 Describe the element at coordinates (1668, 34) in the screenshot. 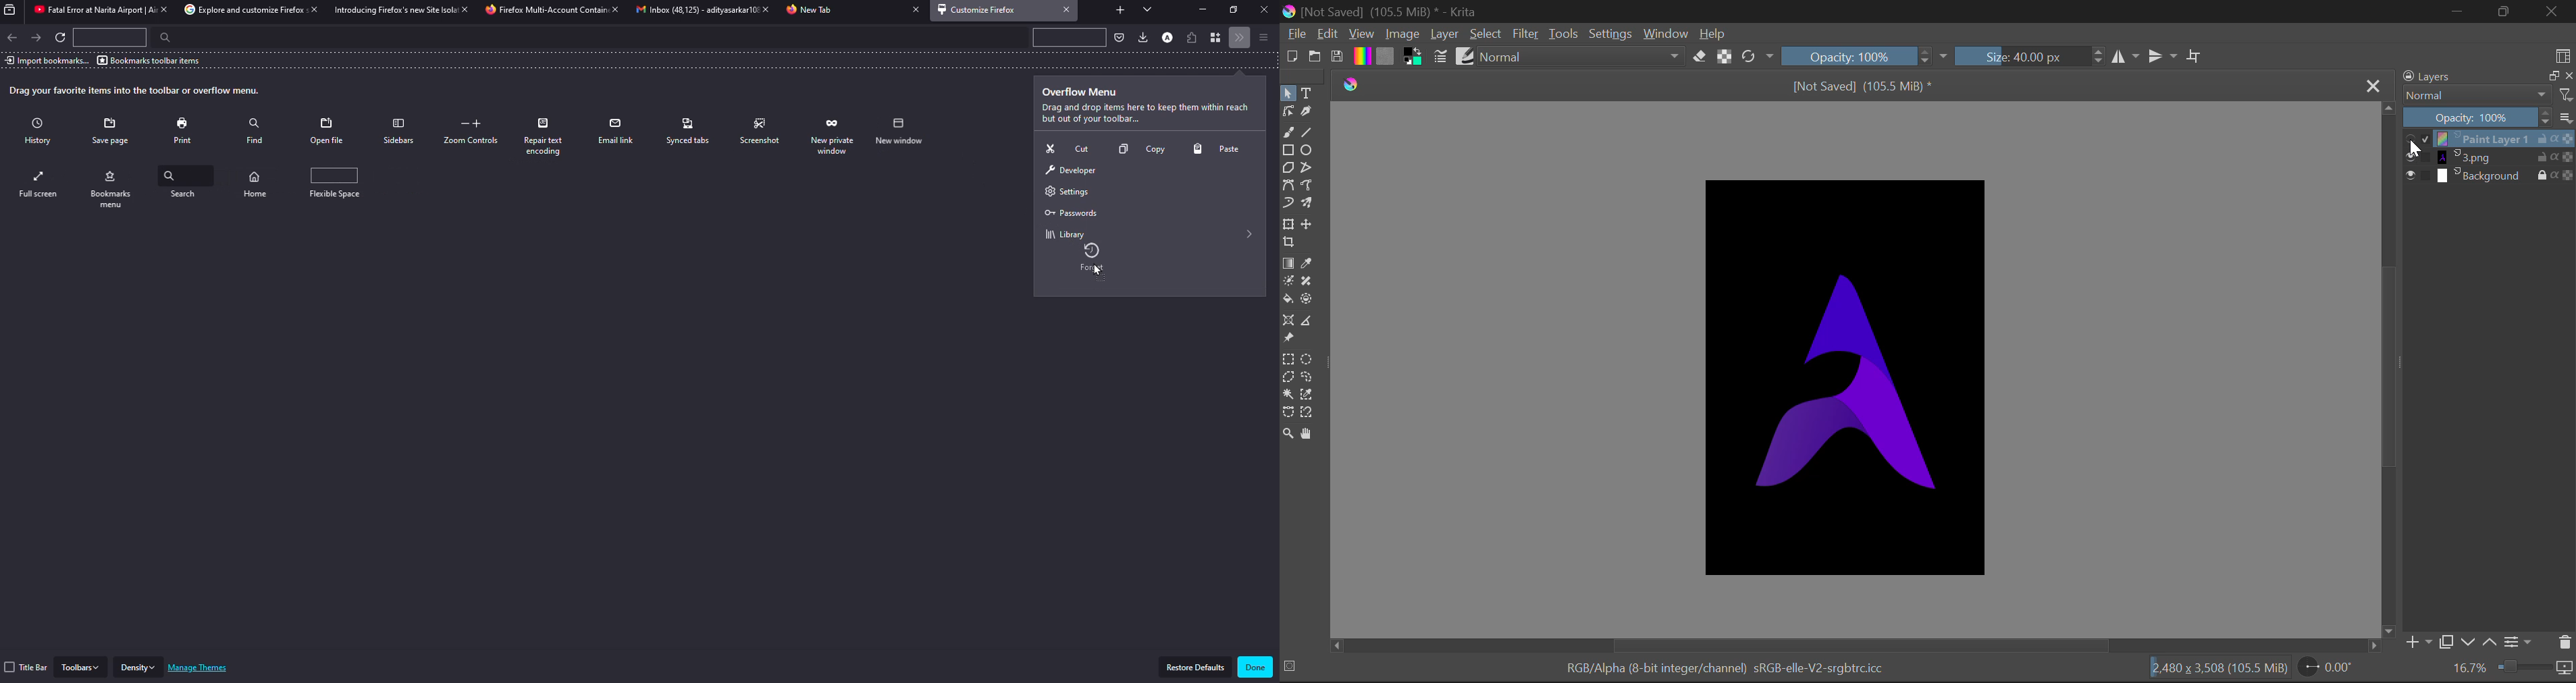

I see `Window` at that location.